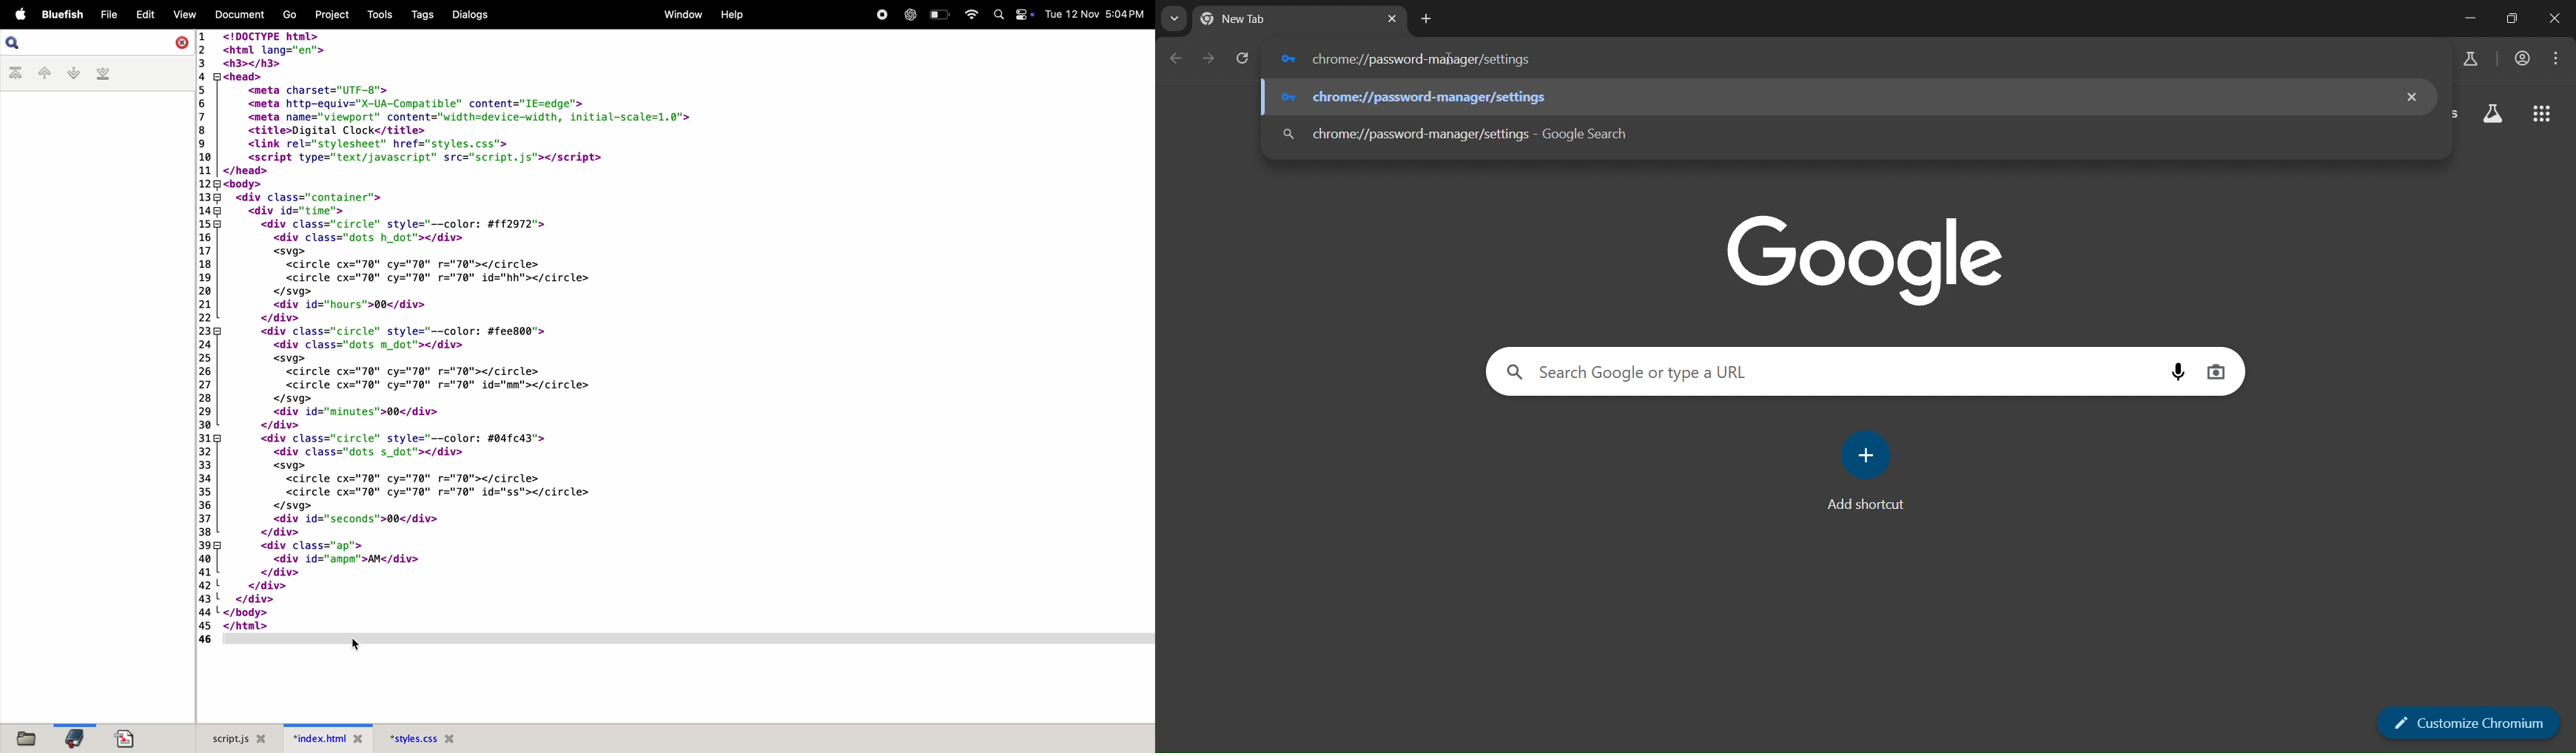  What do you see at coordinates (382, 15) in the screenshot?
I see `tools` at bounding box center [382, 15].